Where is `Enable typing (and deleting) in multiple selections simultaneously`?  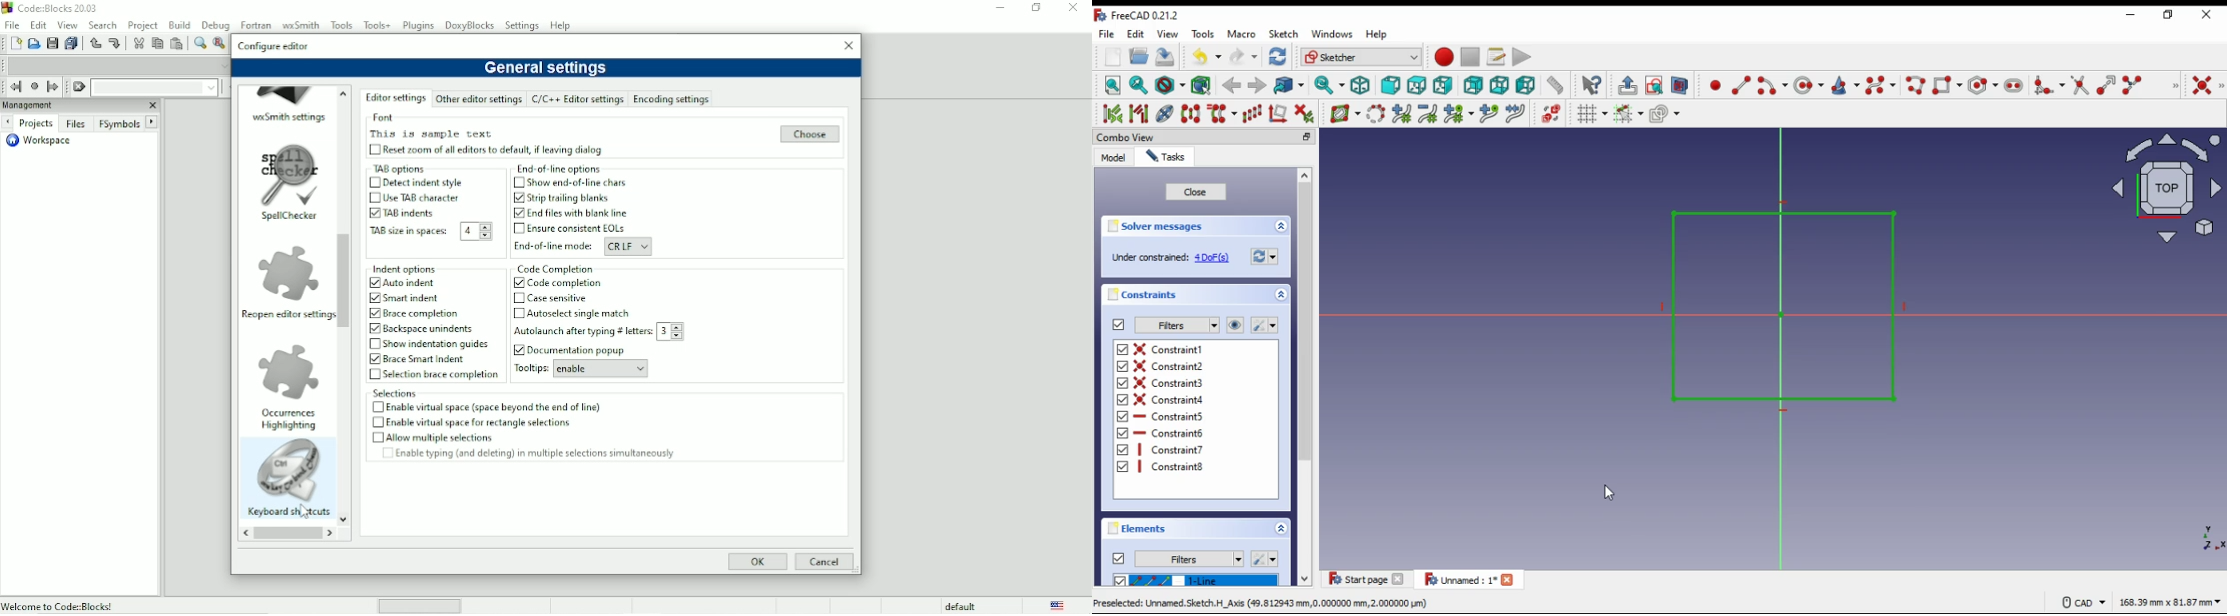
Enable typing (and deleting) in multiple selections simultaneously is located at coordinates (544, 454).